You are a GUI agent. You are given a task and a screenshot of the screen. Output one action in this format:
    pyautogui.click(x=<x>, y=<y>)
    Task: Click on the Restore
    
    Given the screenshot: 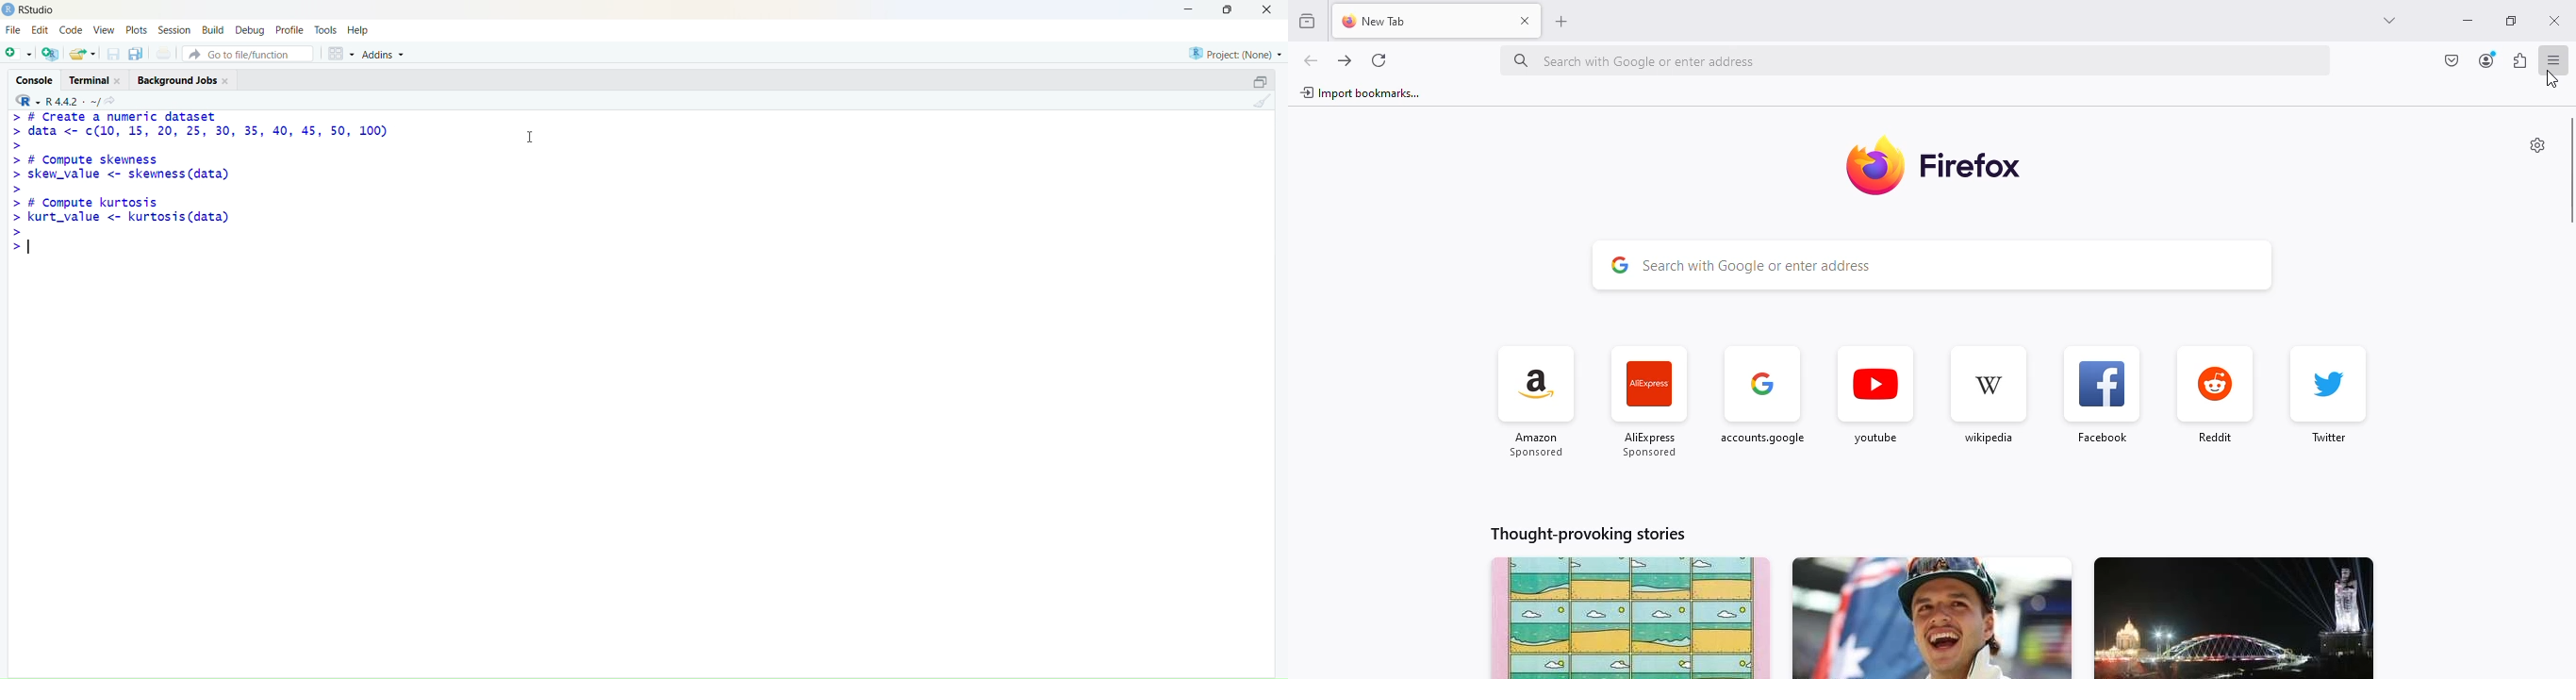 What is the action you would take?
    pyautogui.click(x=1252, y=83)
    